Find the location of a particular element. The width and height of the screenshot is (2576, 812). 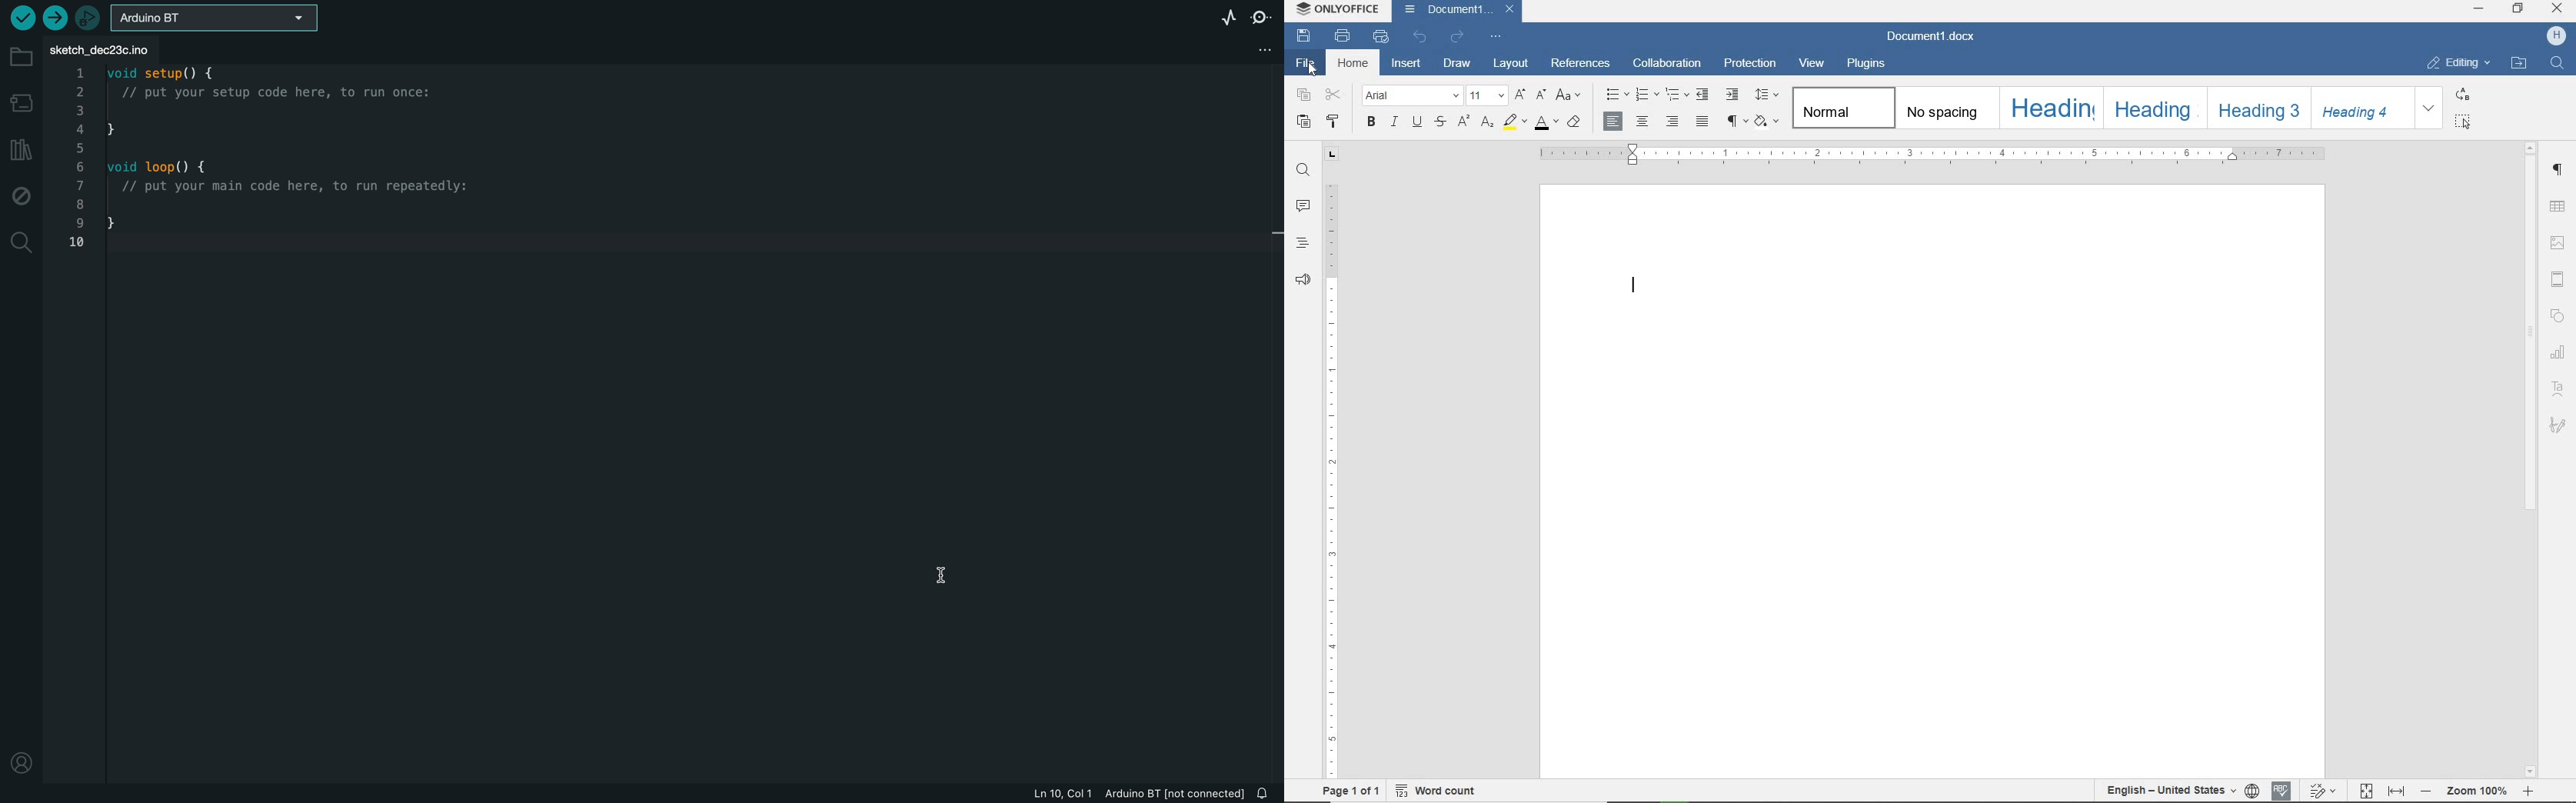

layout is located at coordinates (1509, 63).